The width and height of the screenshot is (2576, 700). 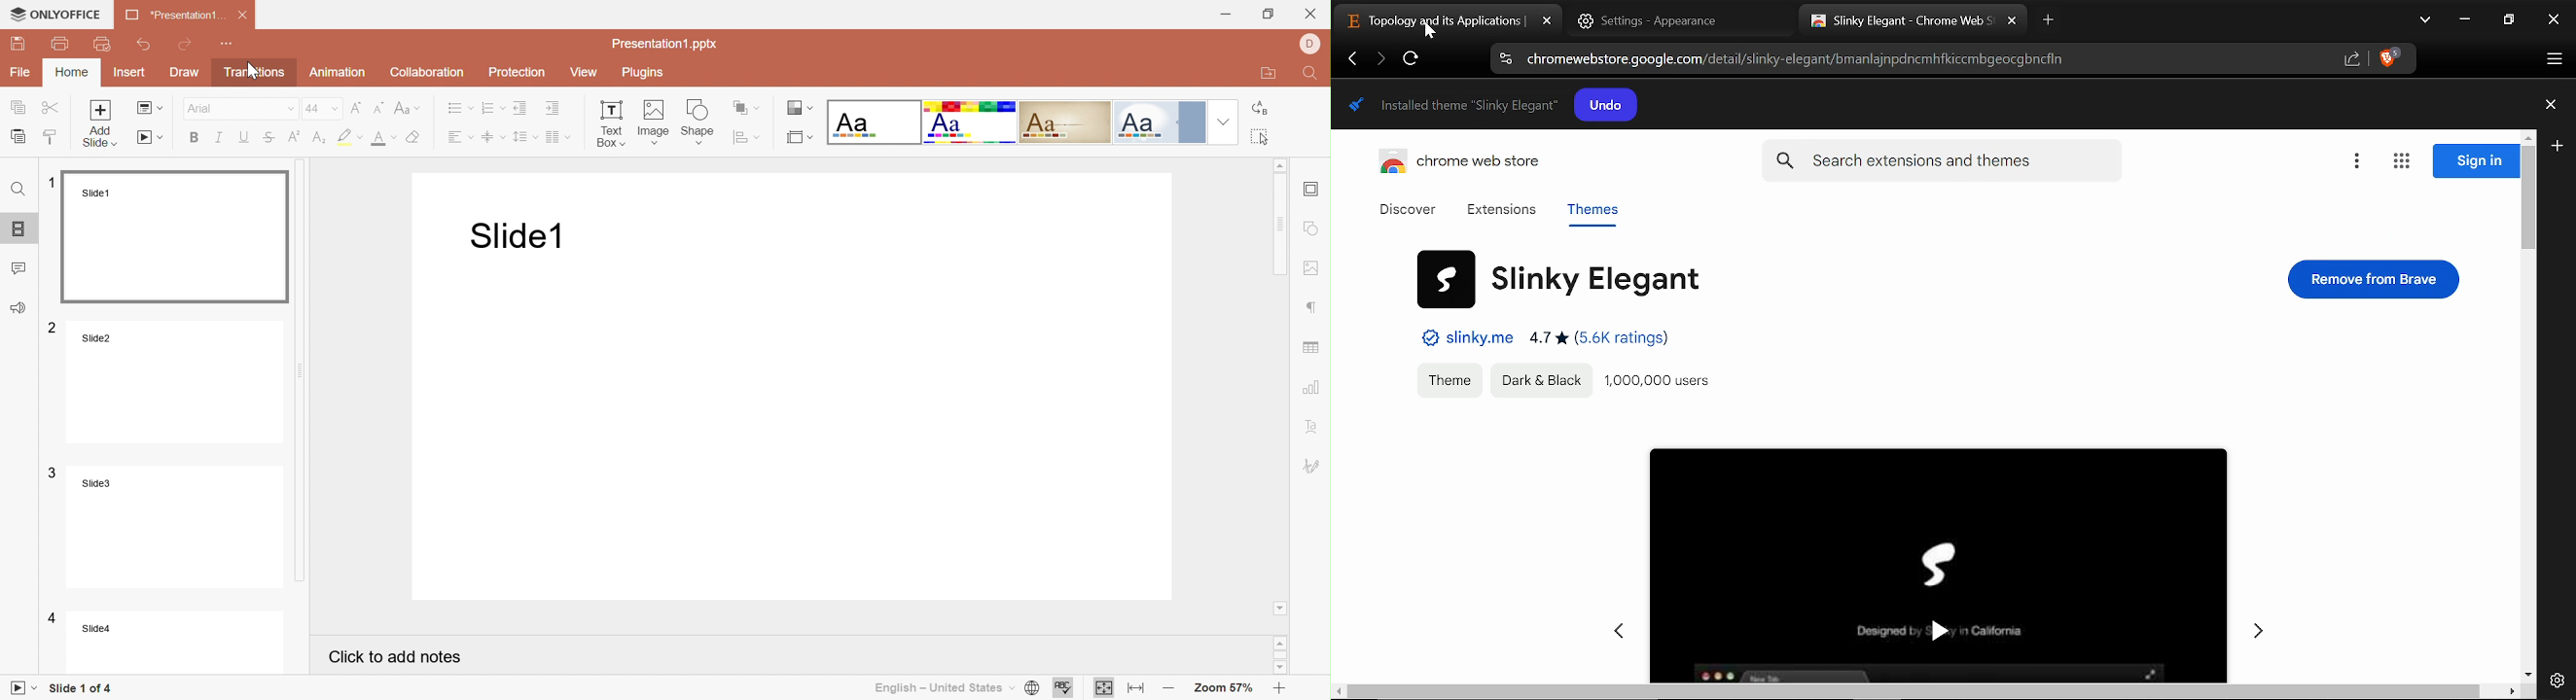 I want to click on Current tab, so click(x=1893, y=22).